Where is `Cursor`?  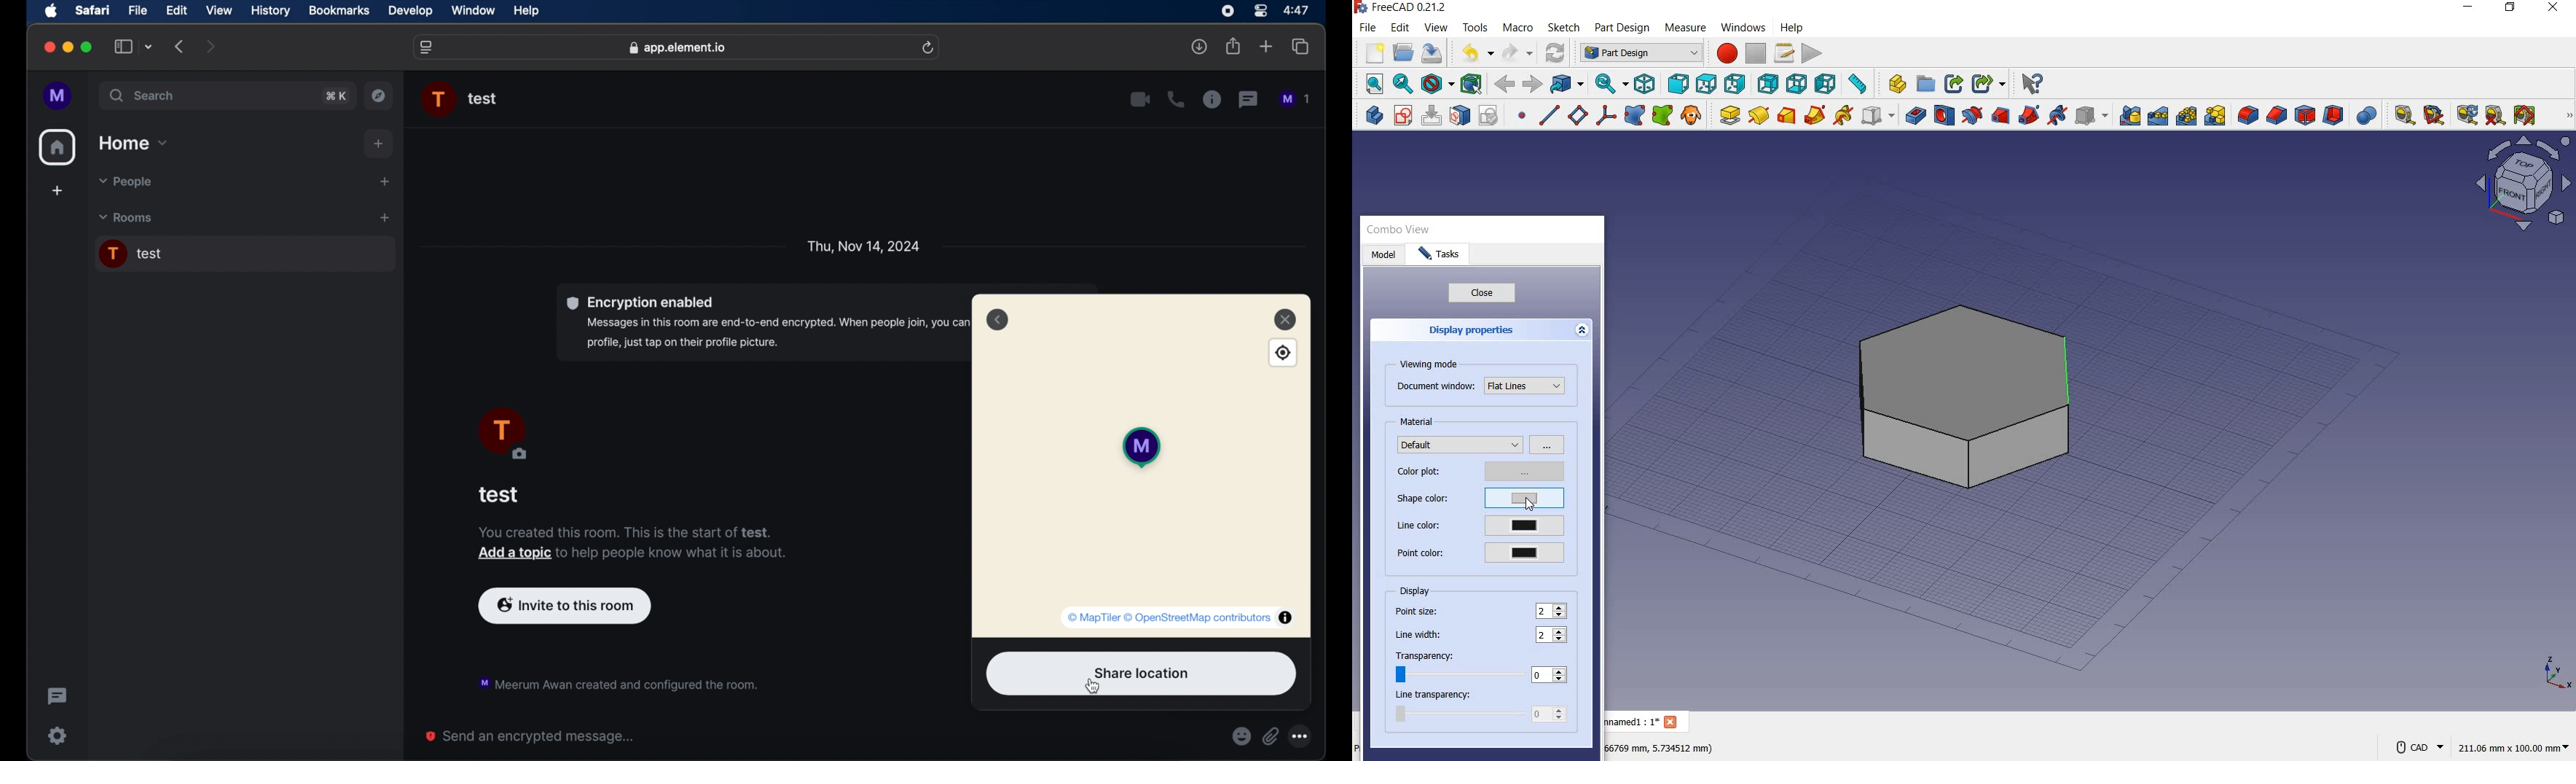 Cursor is located at coordinates (1096, 688).